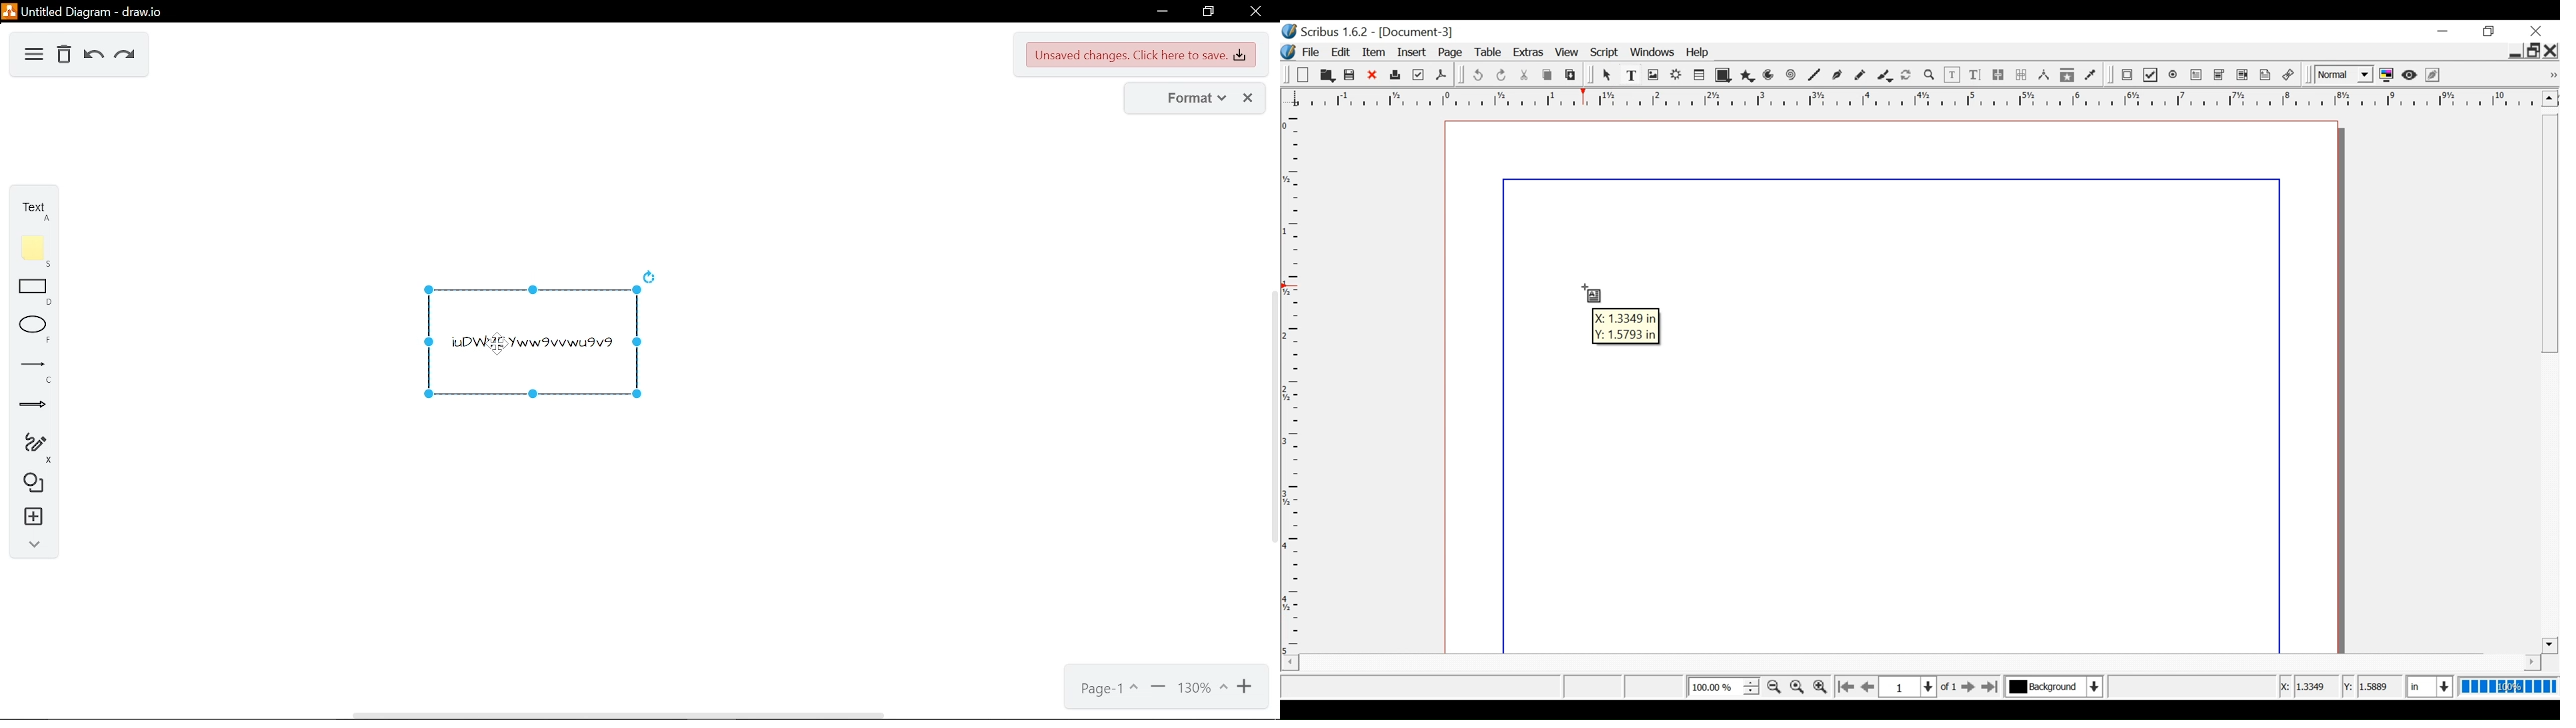 This screenshot has height=728, width=2576. Describe the element at coordinates (1907, 76) in the screenshot. I see `Rotate` at that location.